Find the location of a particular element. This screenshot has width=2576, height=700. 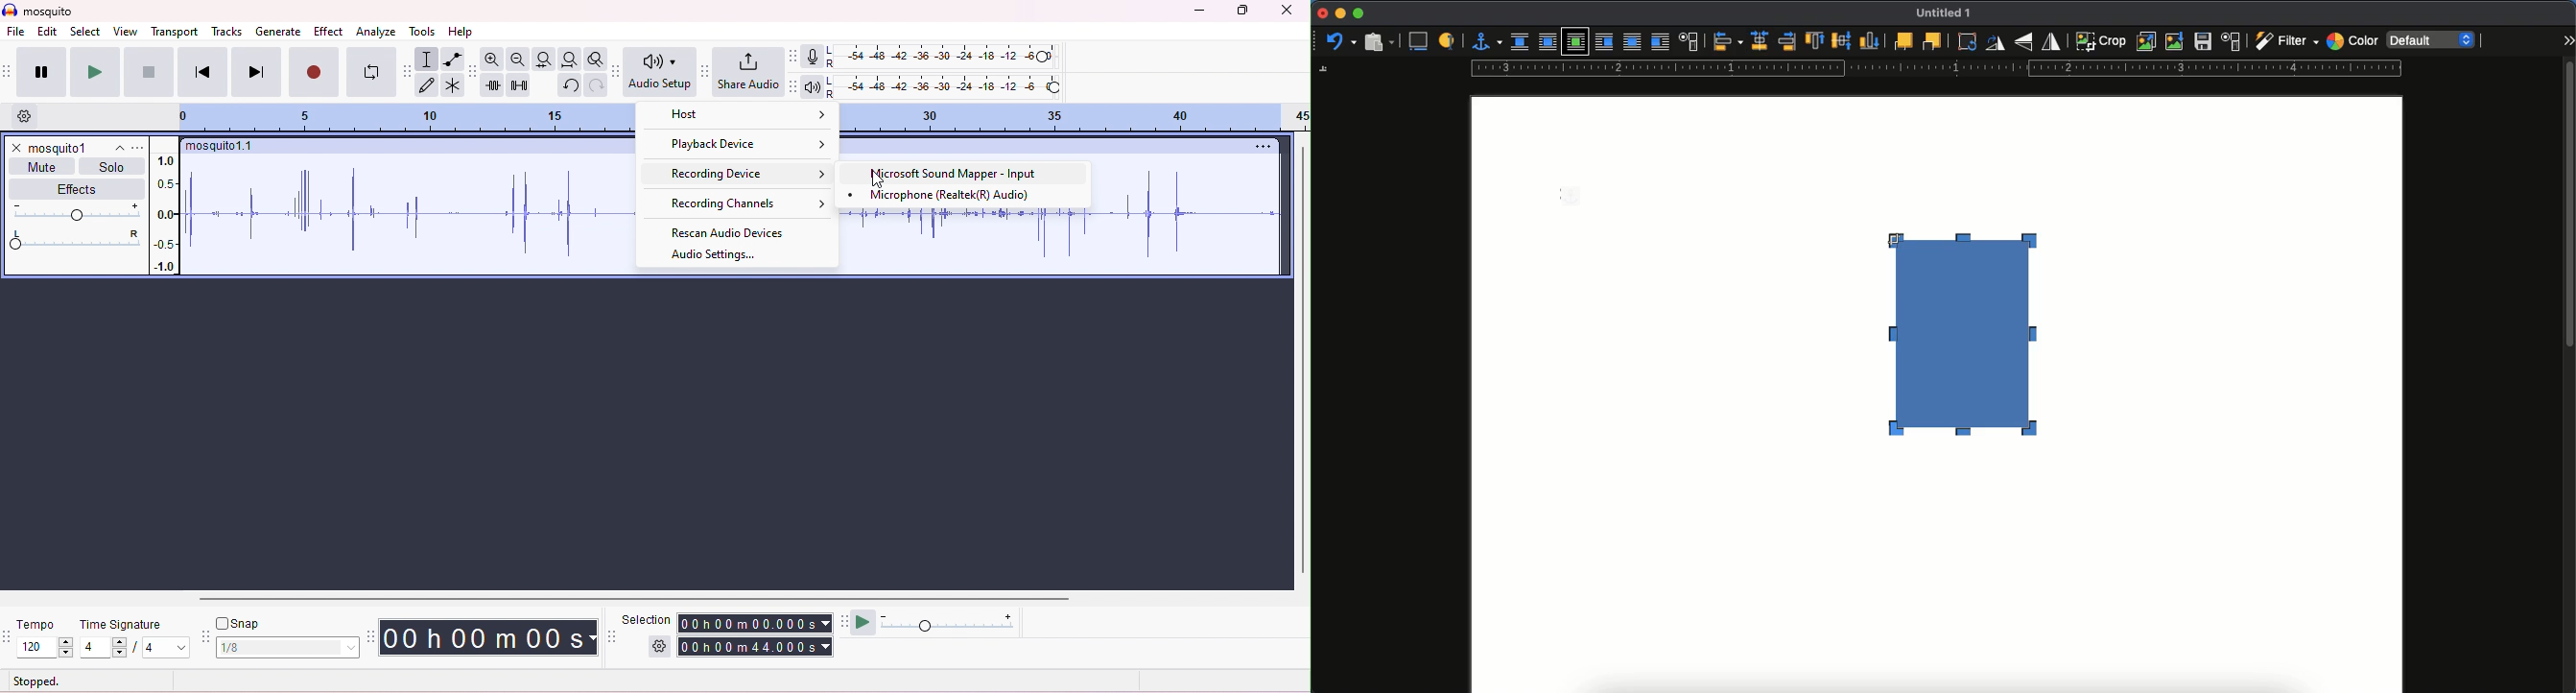

playback speed is located at coordinates (949, 621).